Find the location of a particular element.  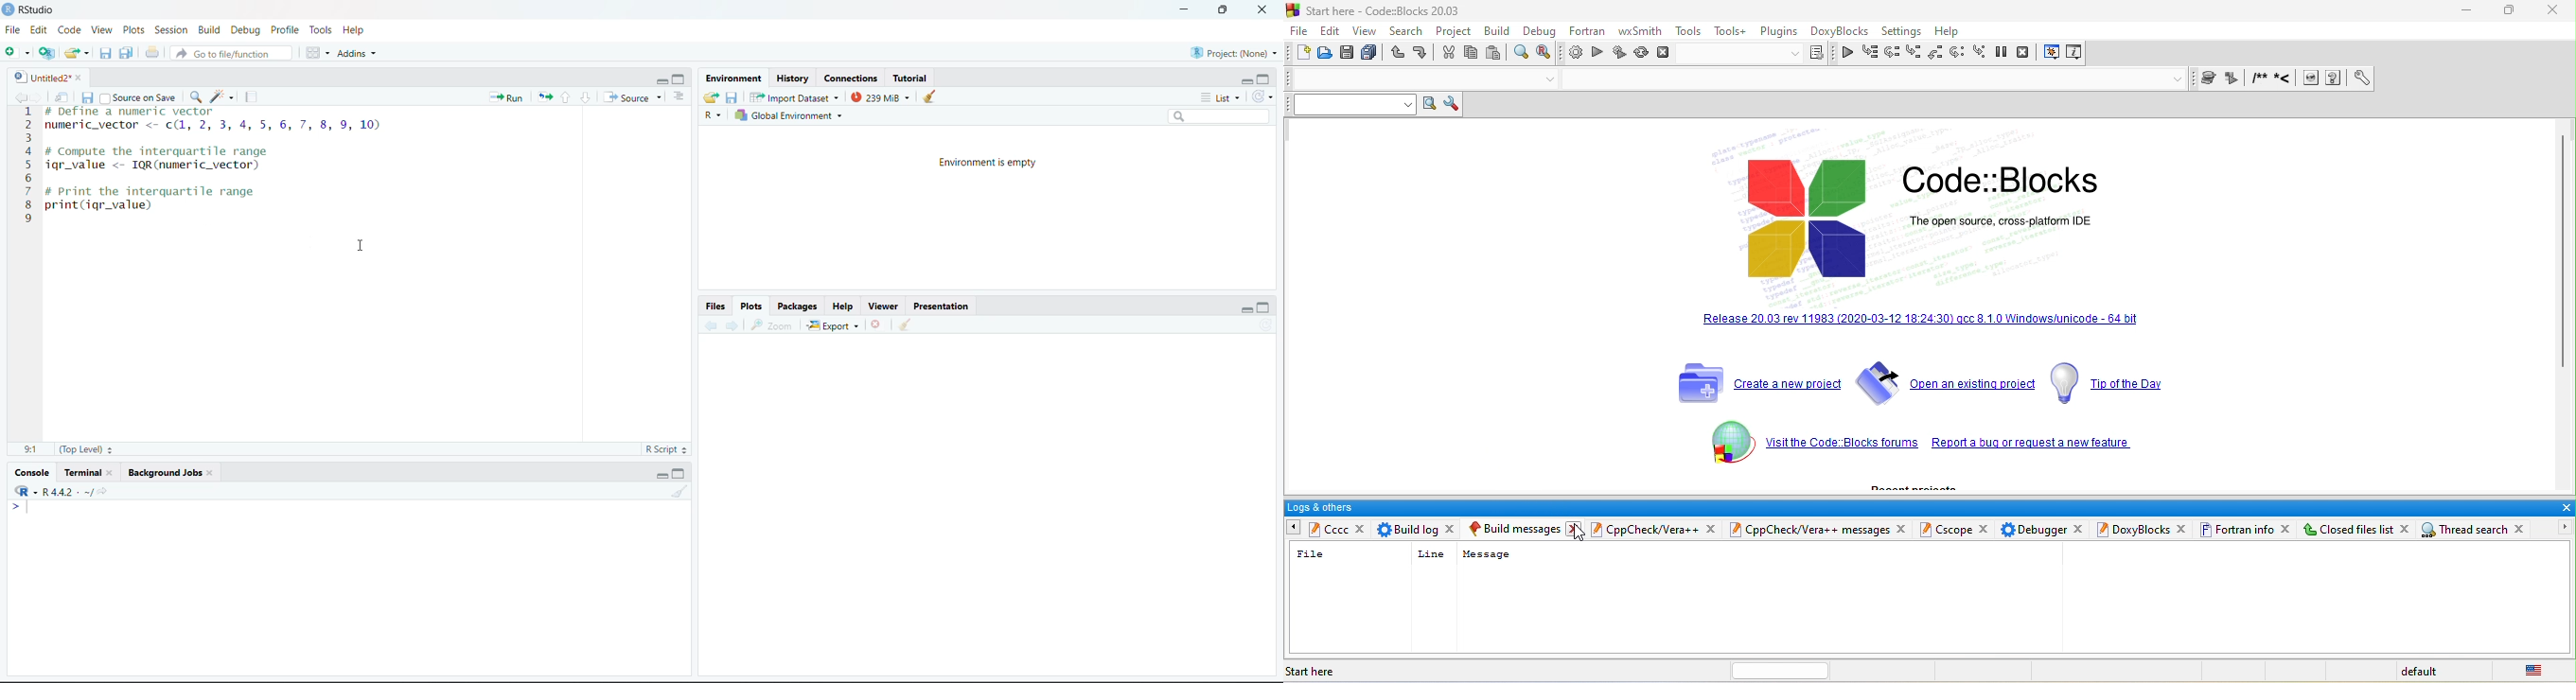

Console is located at coordinates (31, 472).